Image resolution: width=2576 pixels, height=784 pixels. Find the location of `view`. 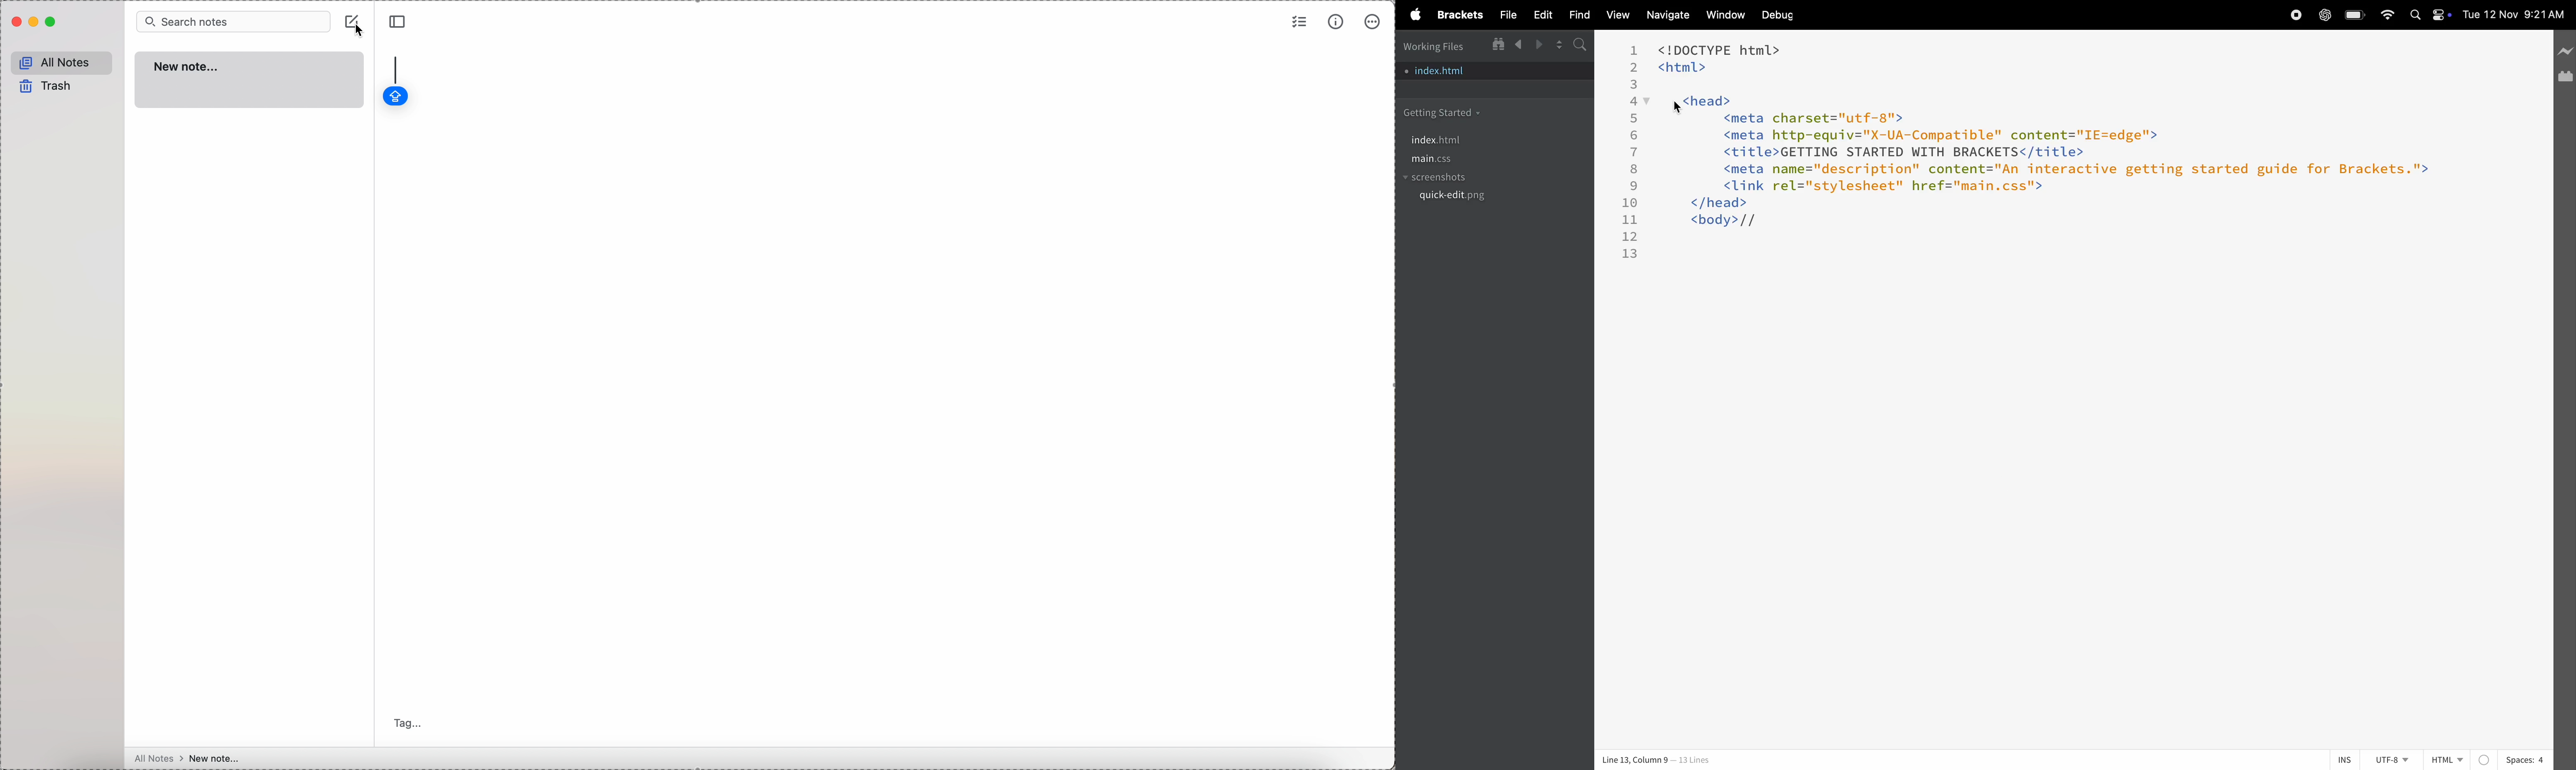

view is located at coordinates (1615, 15).